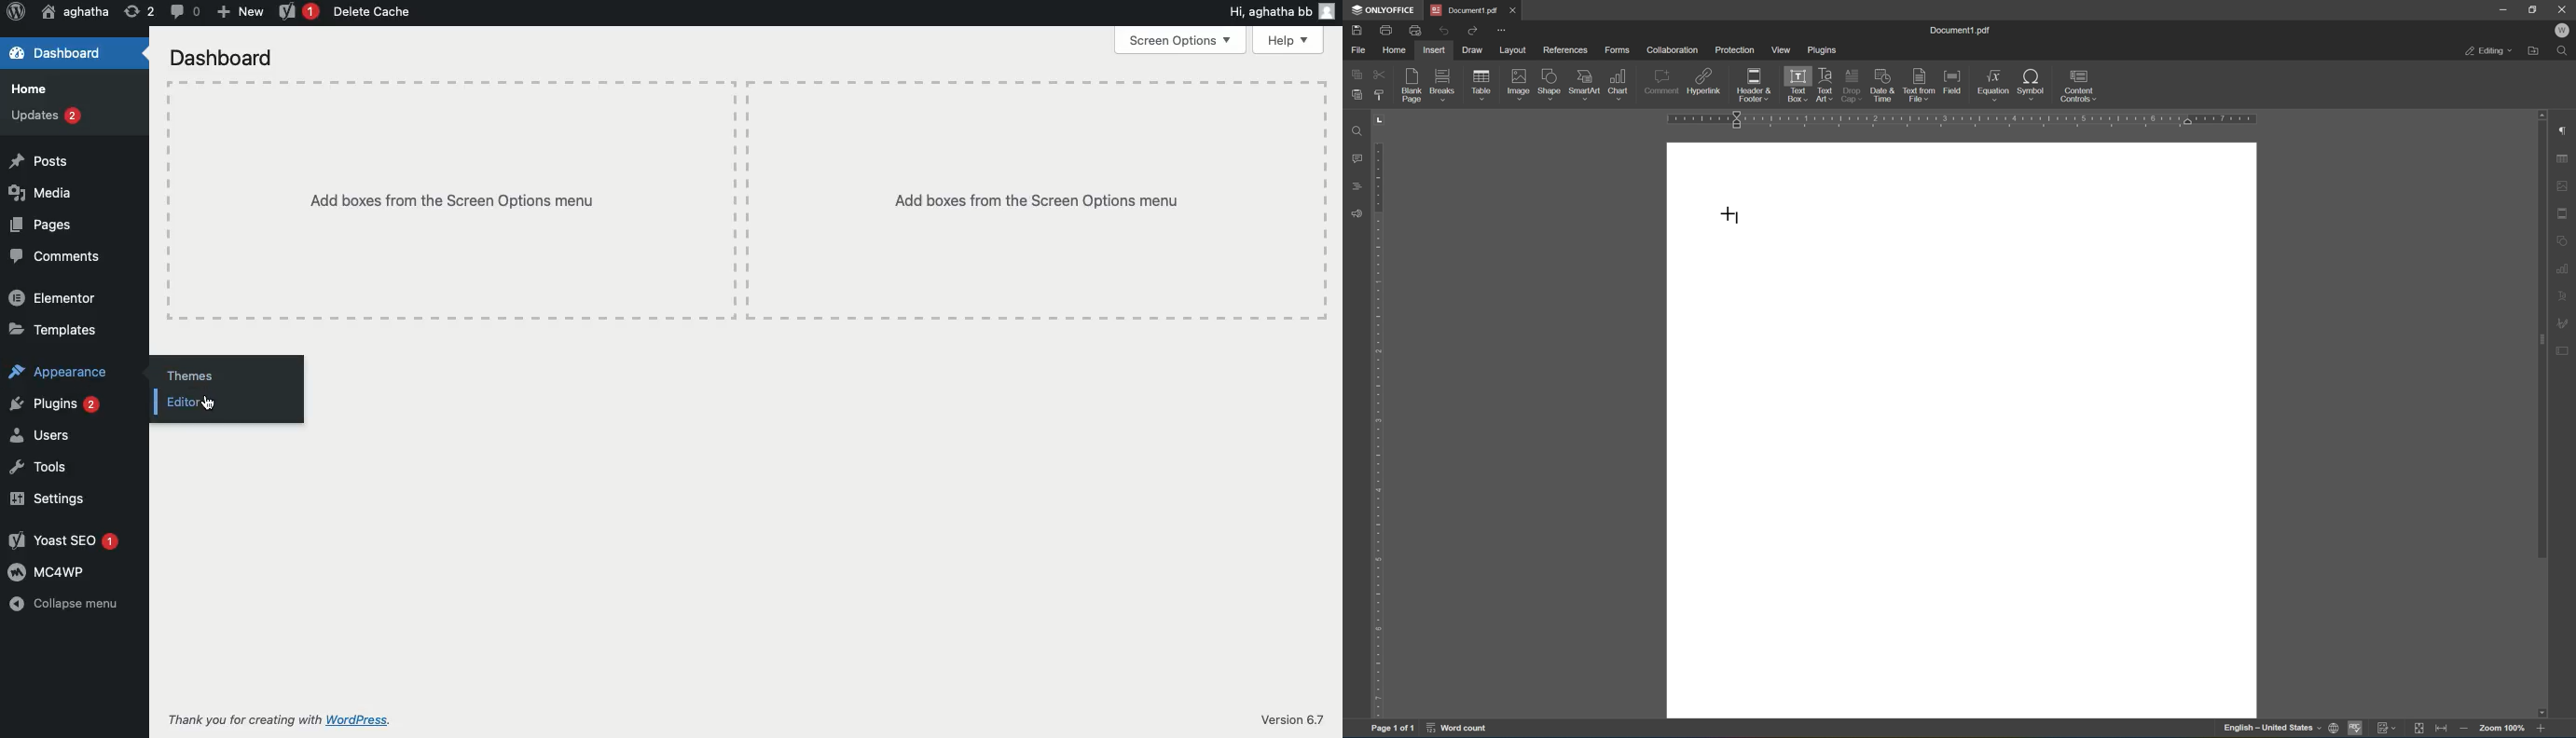 The height and width of the screenshot is (756, 2576). Describe the element at coordinates (2563, 297) in the screenshot. I see `text art settings` at that location.